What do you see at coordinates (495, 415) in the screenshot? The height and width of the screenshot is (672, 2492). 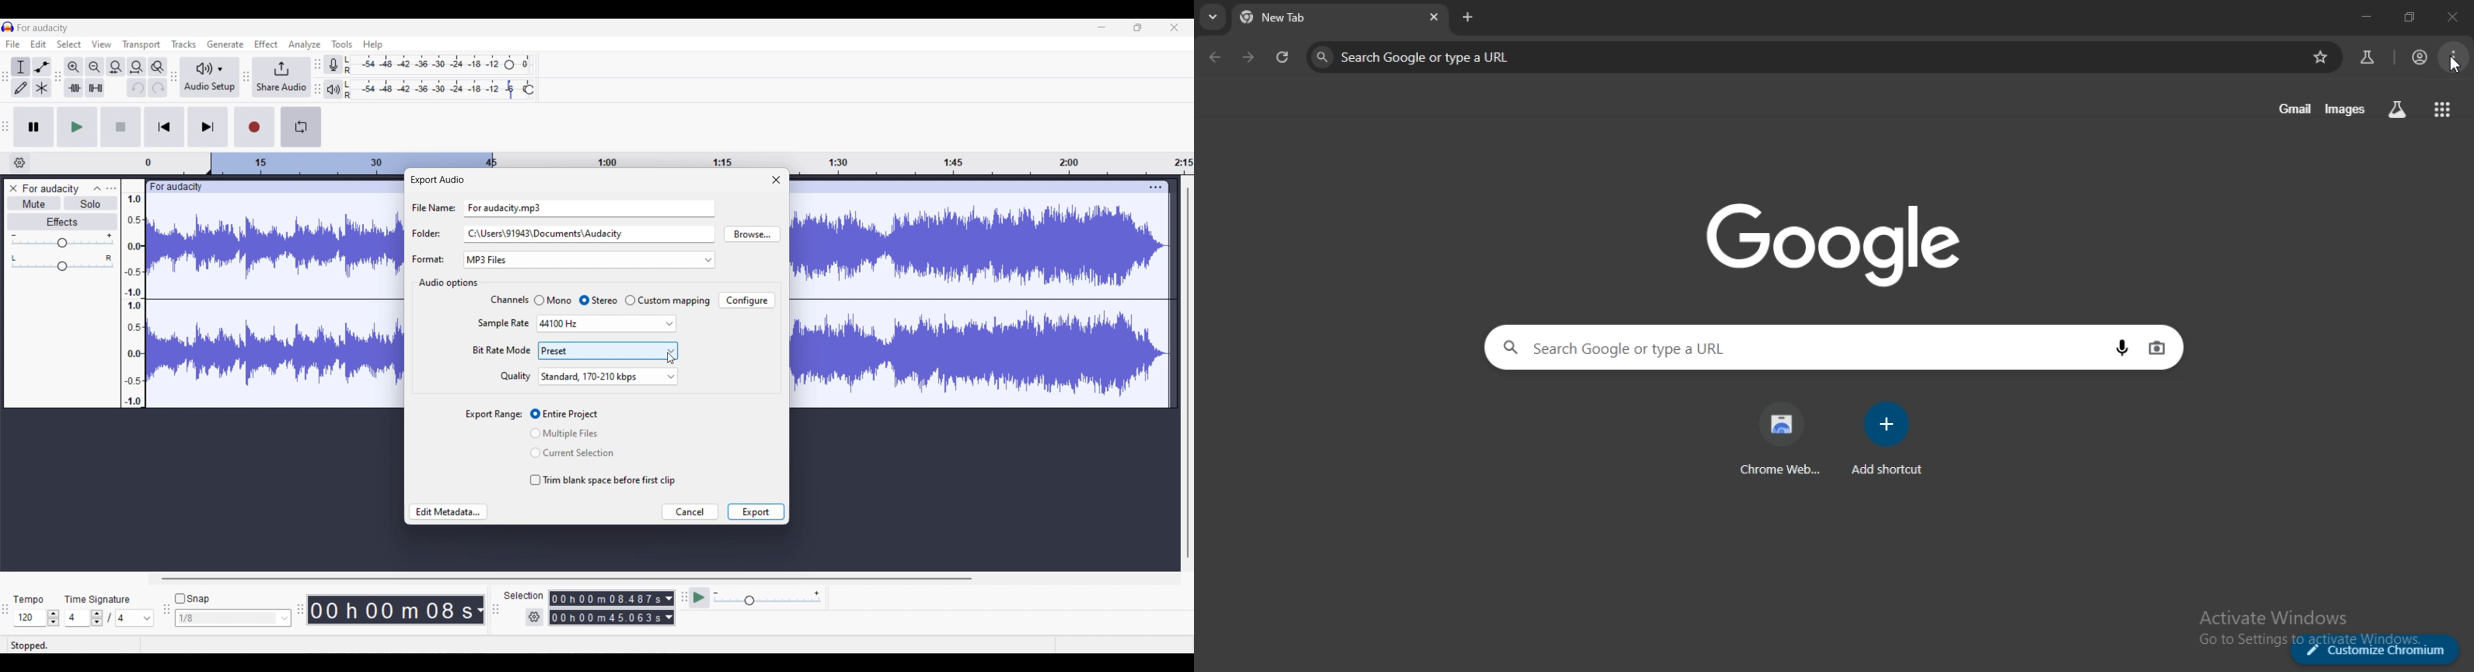 I see `Indicates toggle settings for export range` at bounding box center [495, 415].